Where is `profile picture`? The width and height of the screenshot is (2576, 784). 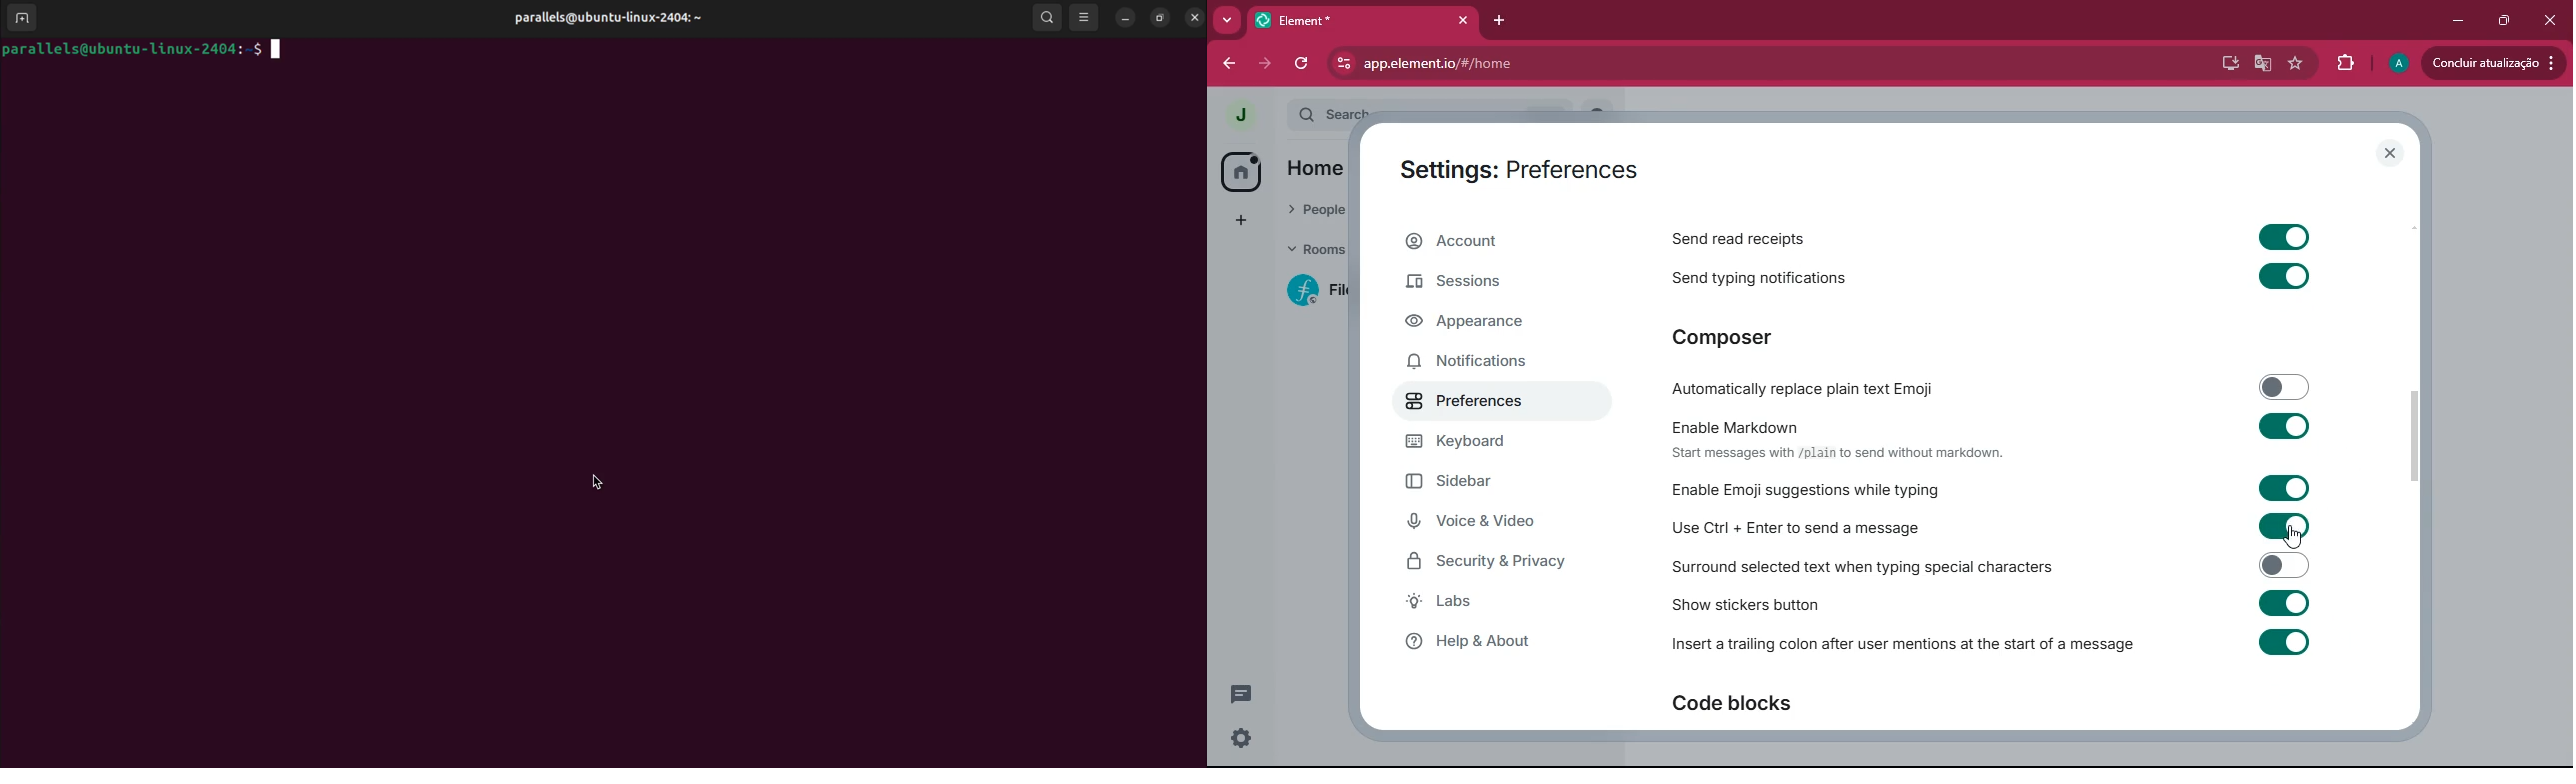
profile picture is located at coordinates (1240, 115).